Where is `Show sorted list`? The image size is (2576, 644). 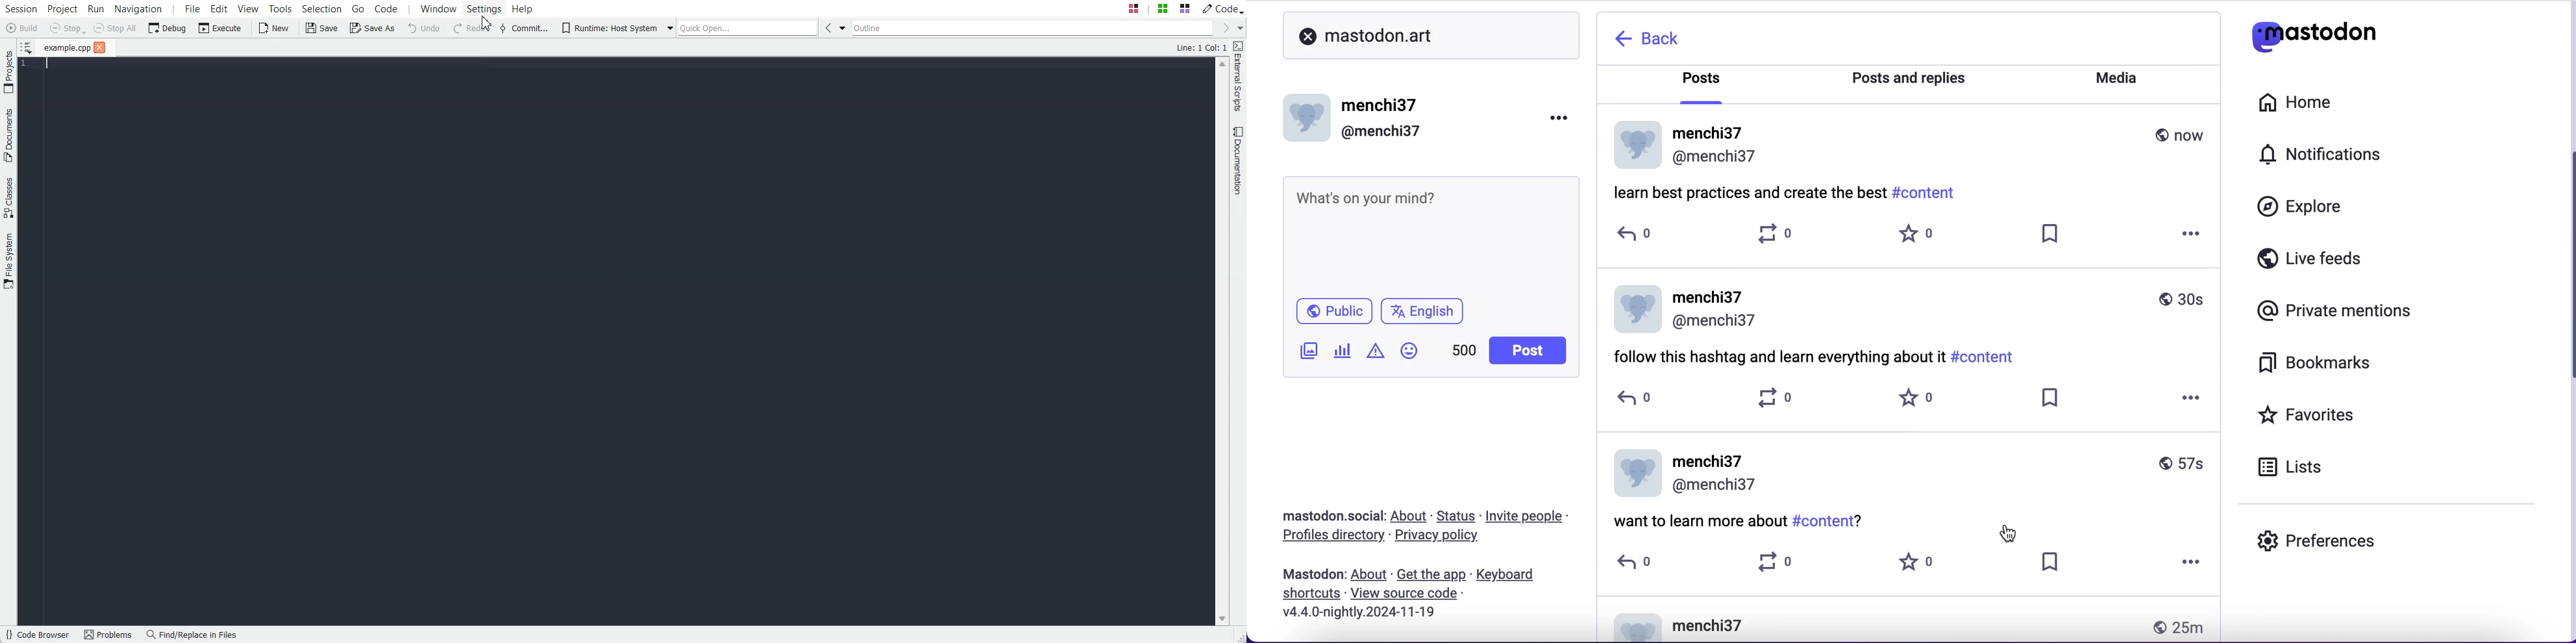 Show sorted list is located at coordinates (27, 46).